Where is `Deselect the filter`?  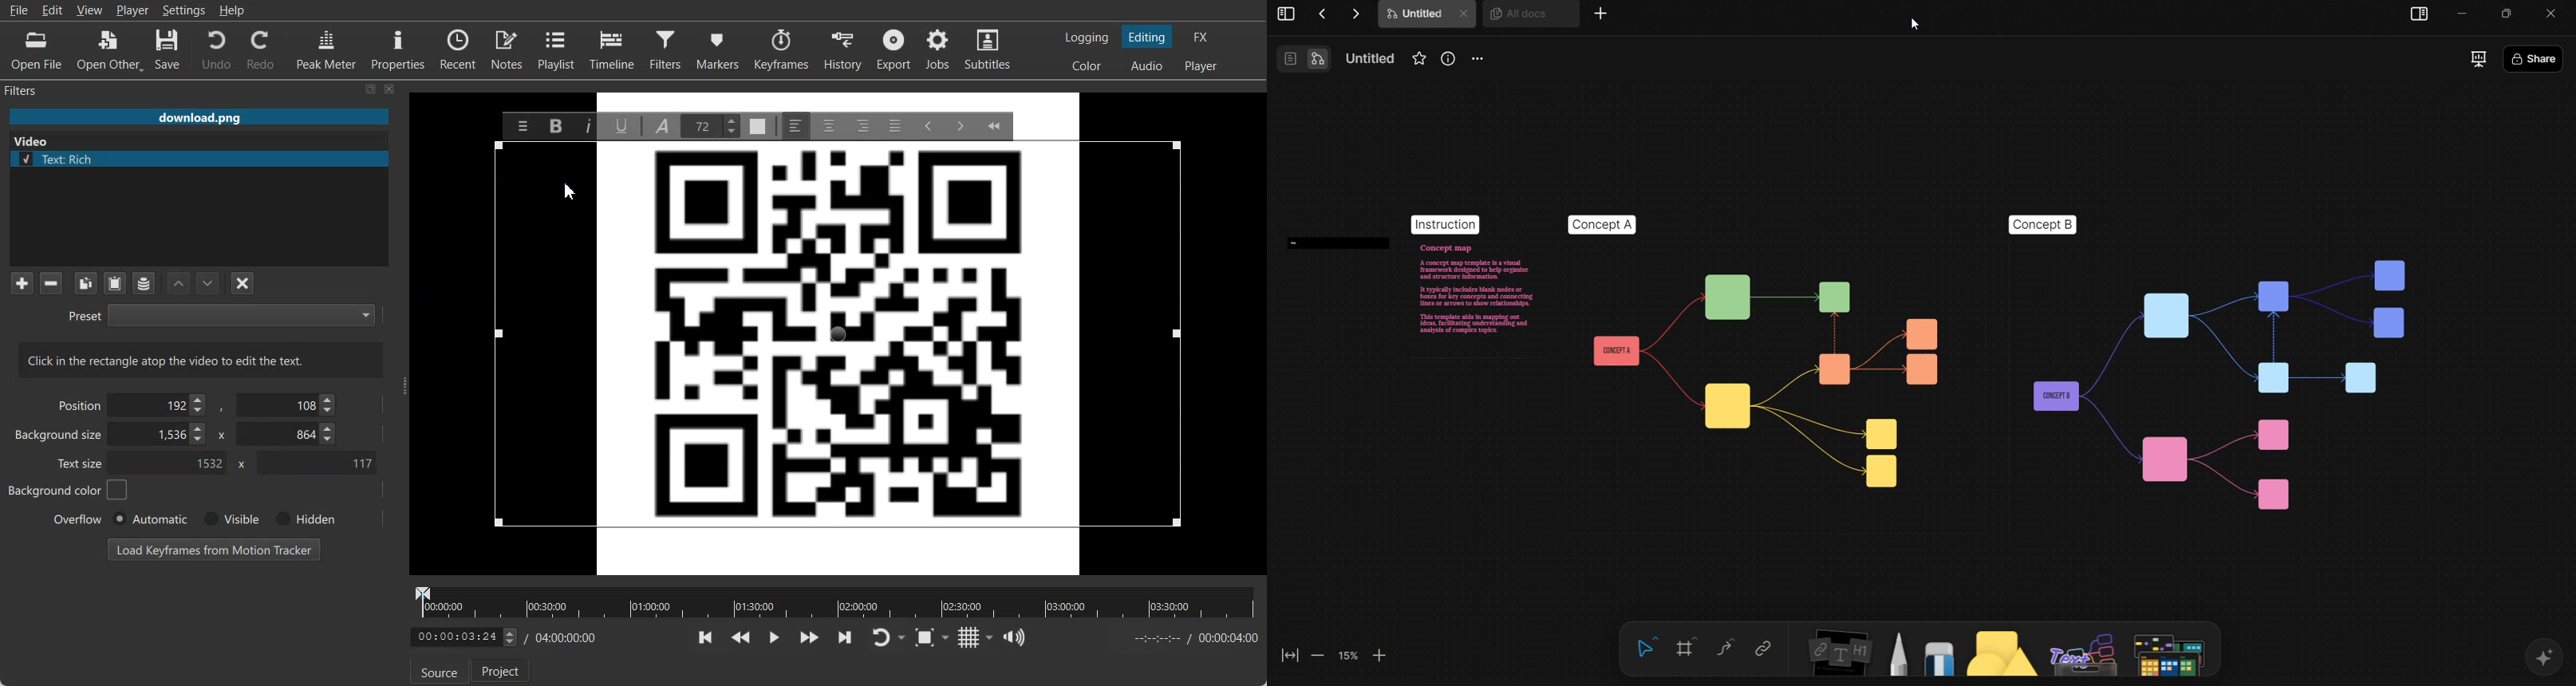 Deselect the filter is located at coordinates (243, 283).